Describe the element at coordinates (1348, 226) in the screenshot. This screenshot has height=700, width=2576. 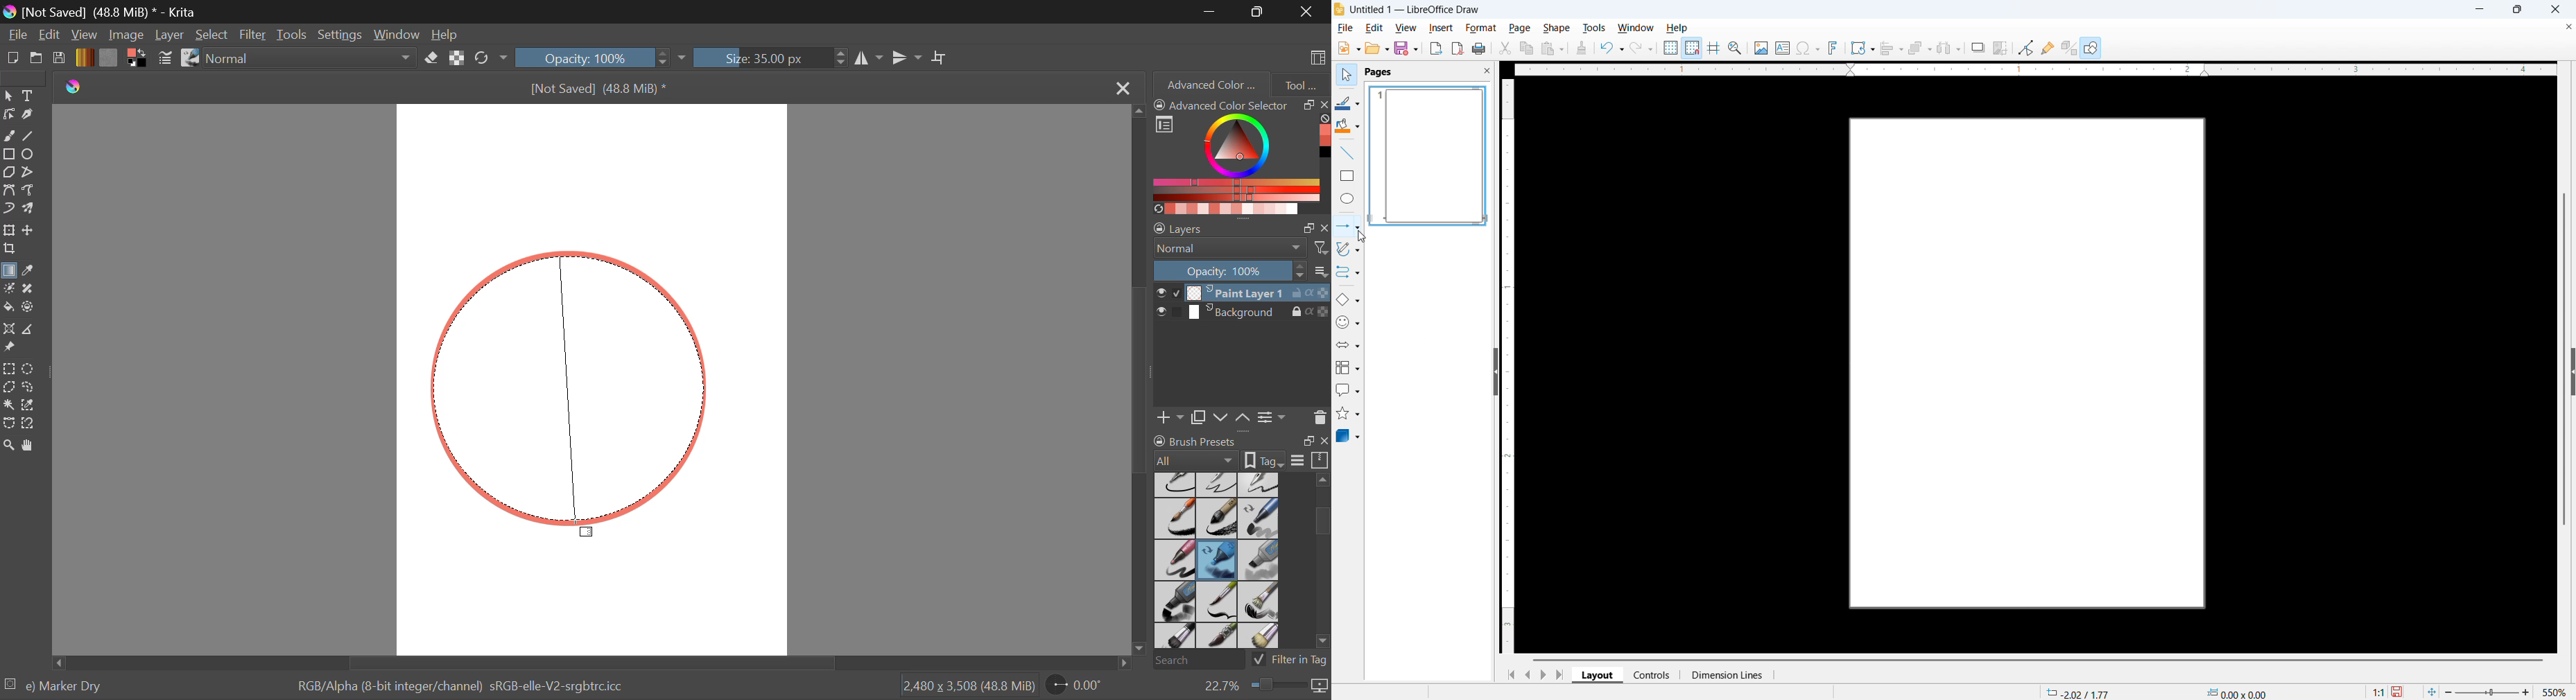
I see `Lines and arrows ` at that location.